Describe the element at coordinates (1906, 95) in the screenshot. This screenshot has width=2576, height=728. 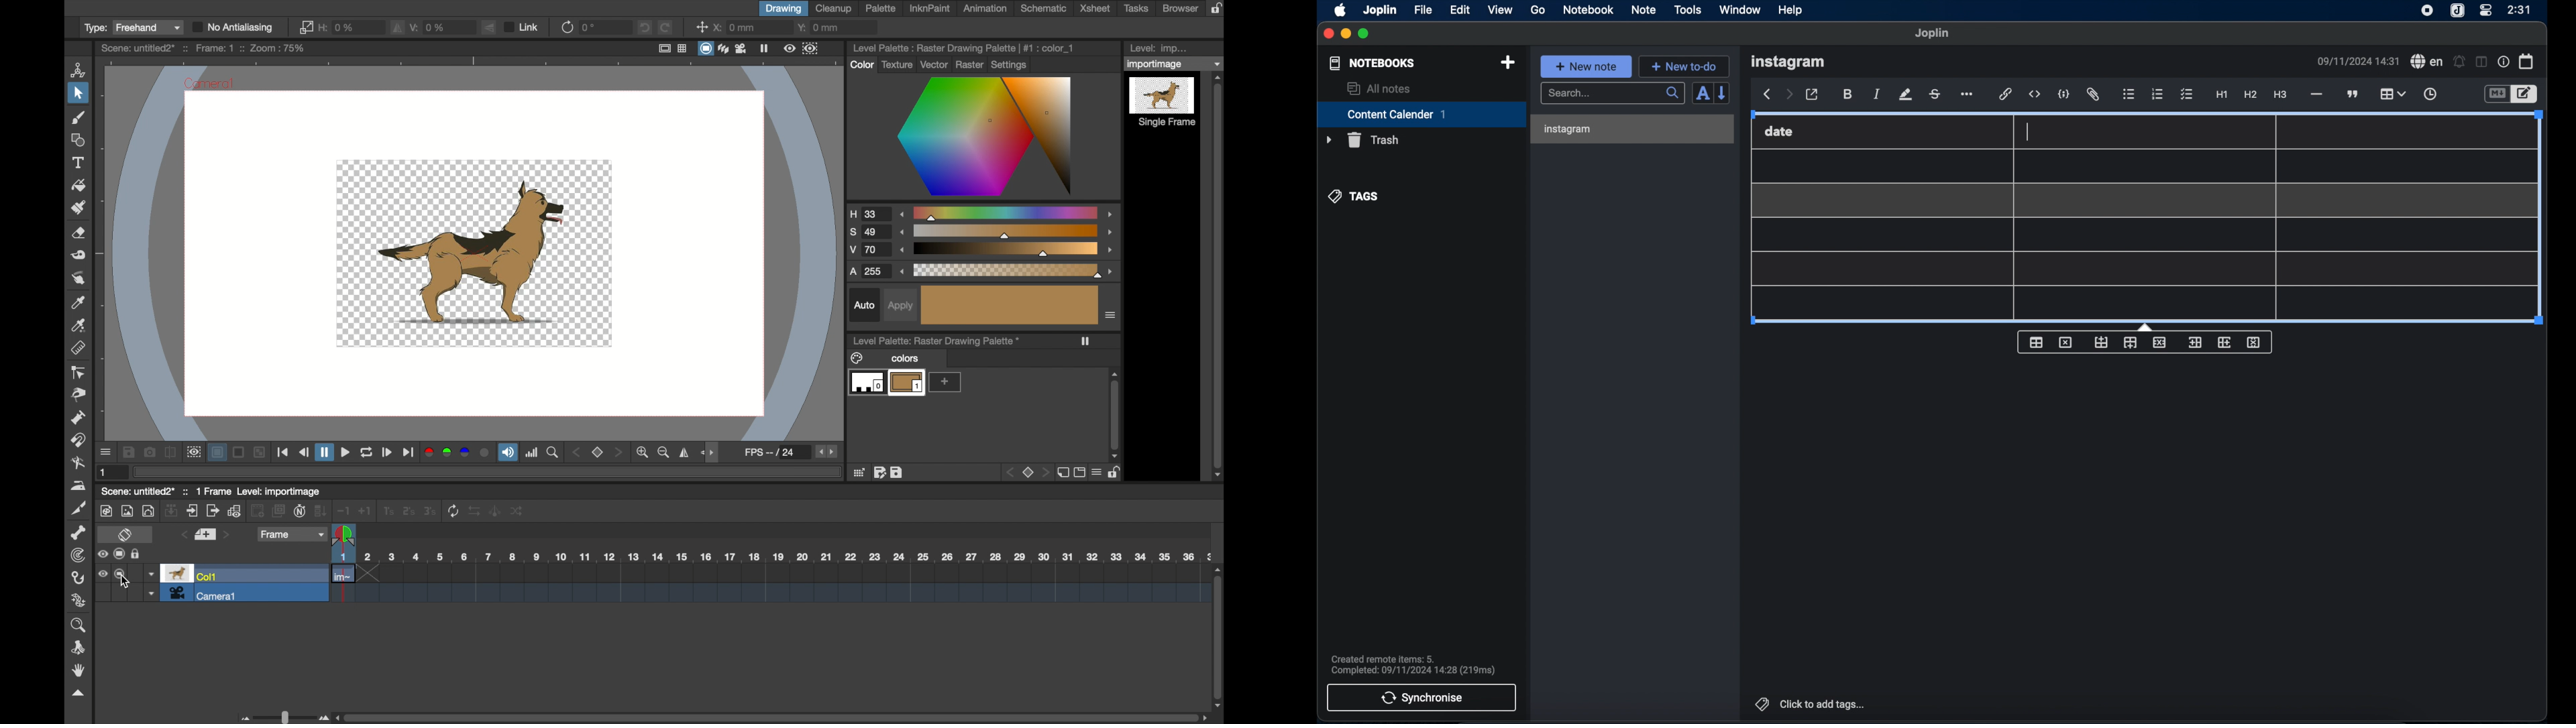
I see `highlight` at that location.